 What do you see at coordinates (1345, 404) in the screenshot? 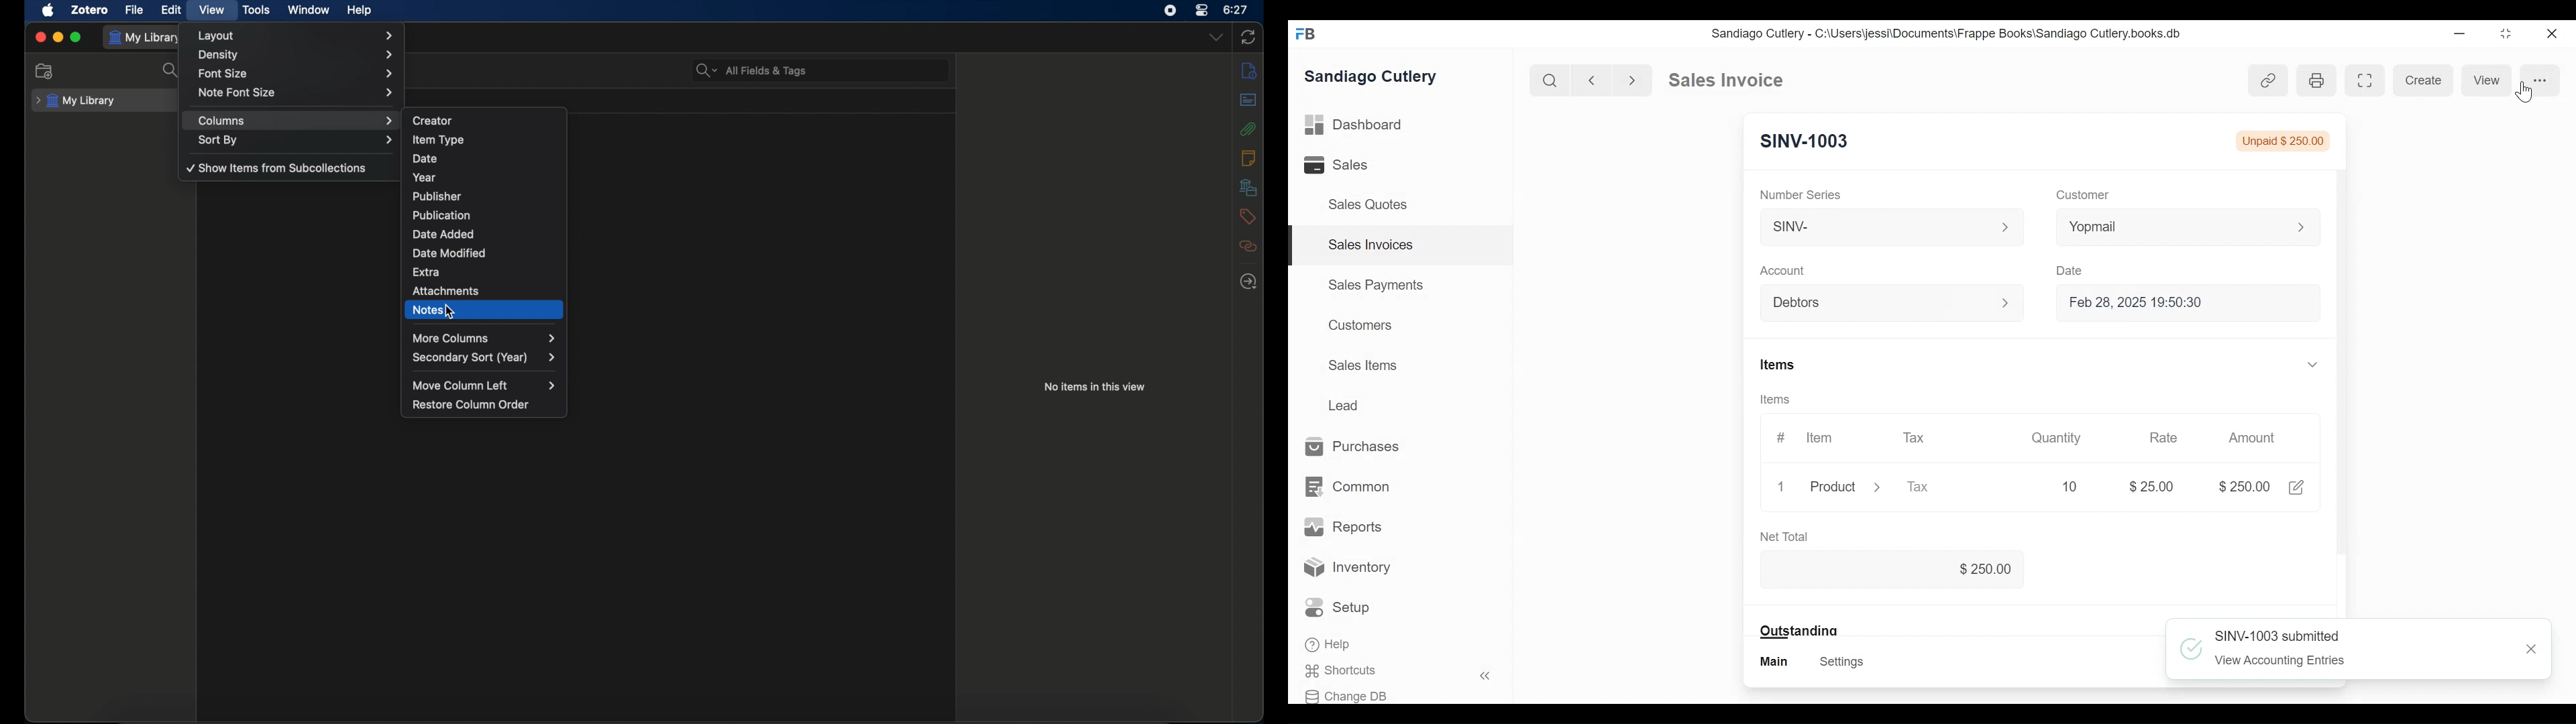
I see `Lead` at bounding box center [1345, 404].